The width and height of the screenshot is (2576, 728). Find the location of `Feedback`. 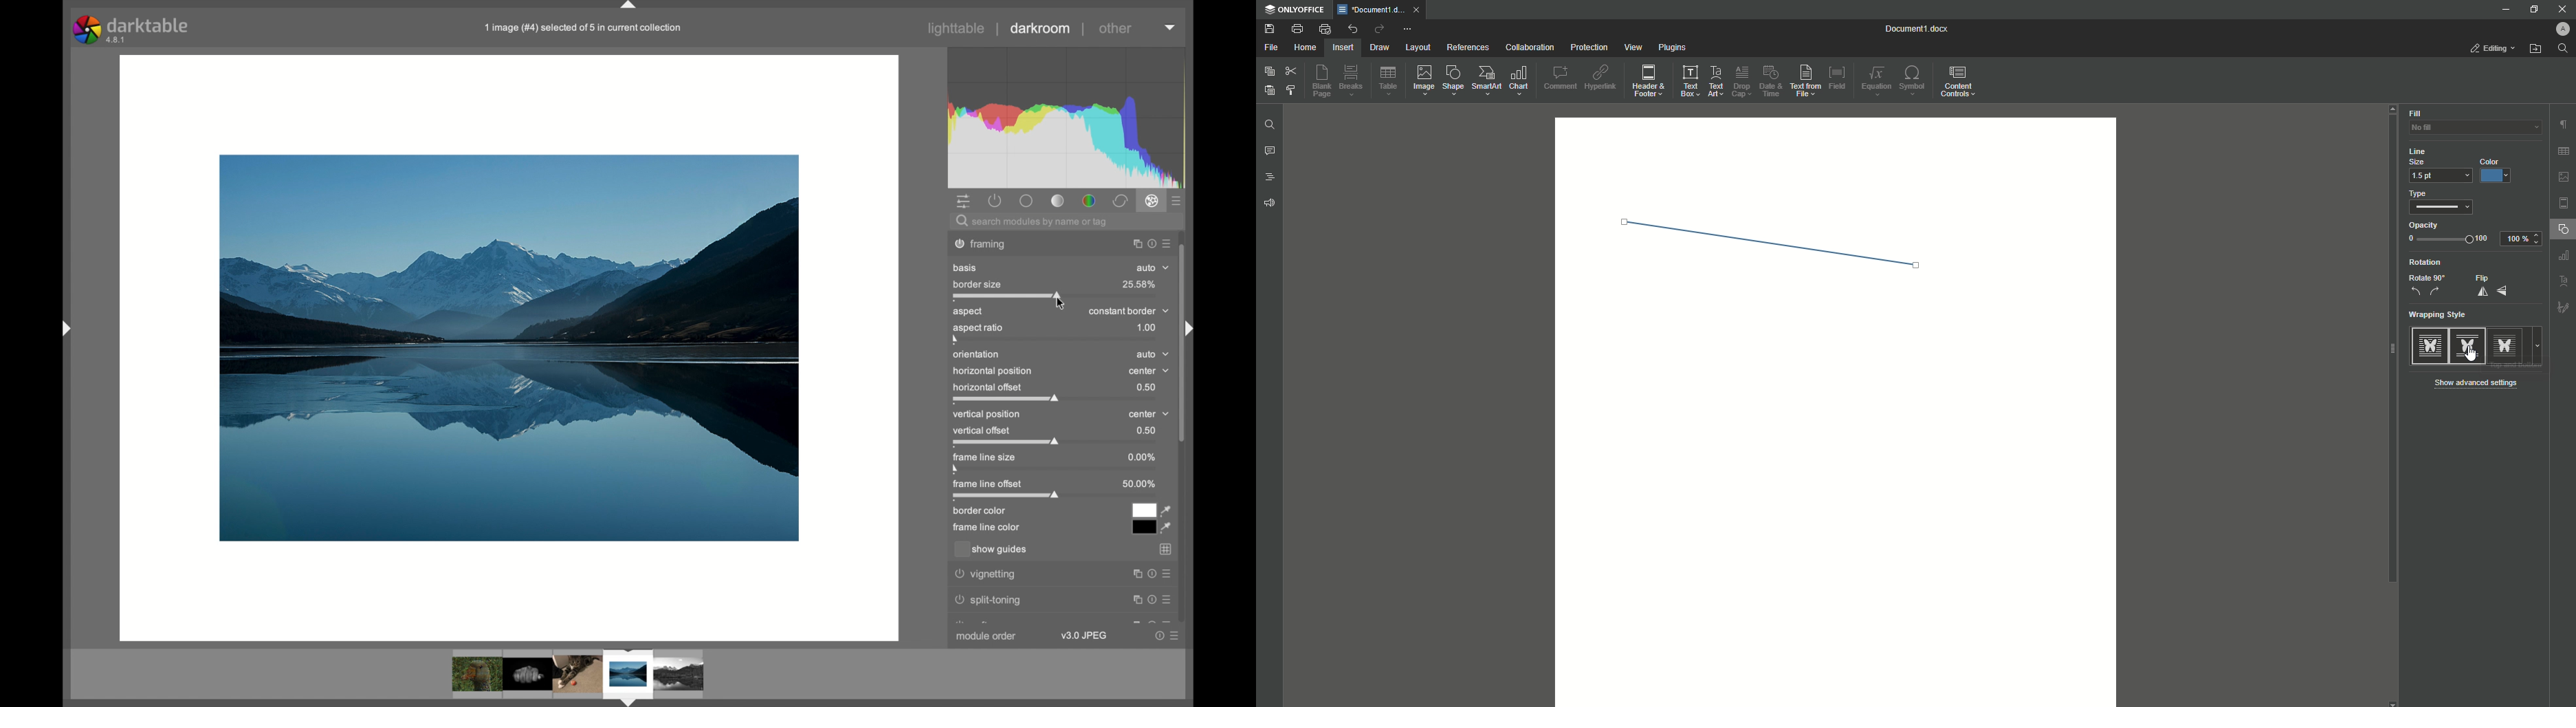

Feedback is located at coordinates (1268, 206).